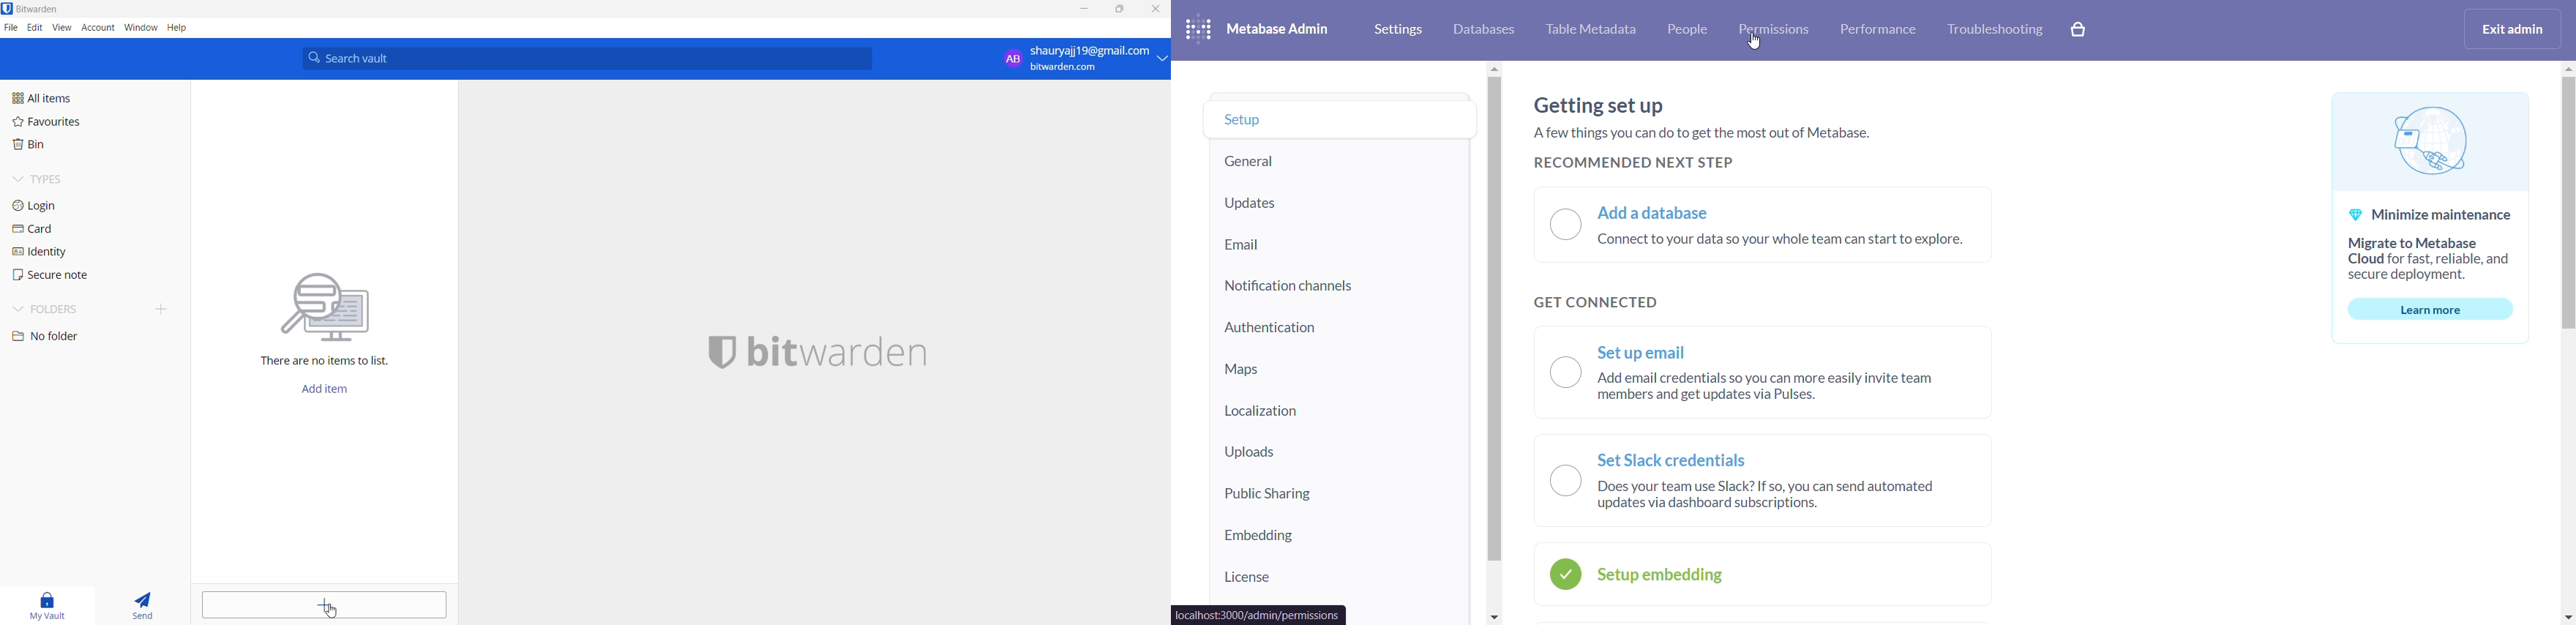  What do you see at coordinates (69, 229) in the screenshot?
I see `card` at bounding box center [69, 229].